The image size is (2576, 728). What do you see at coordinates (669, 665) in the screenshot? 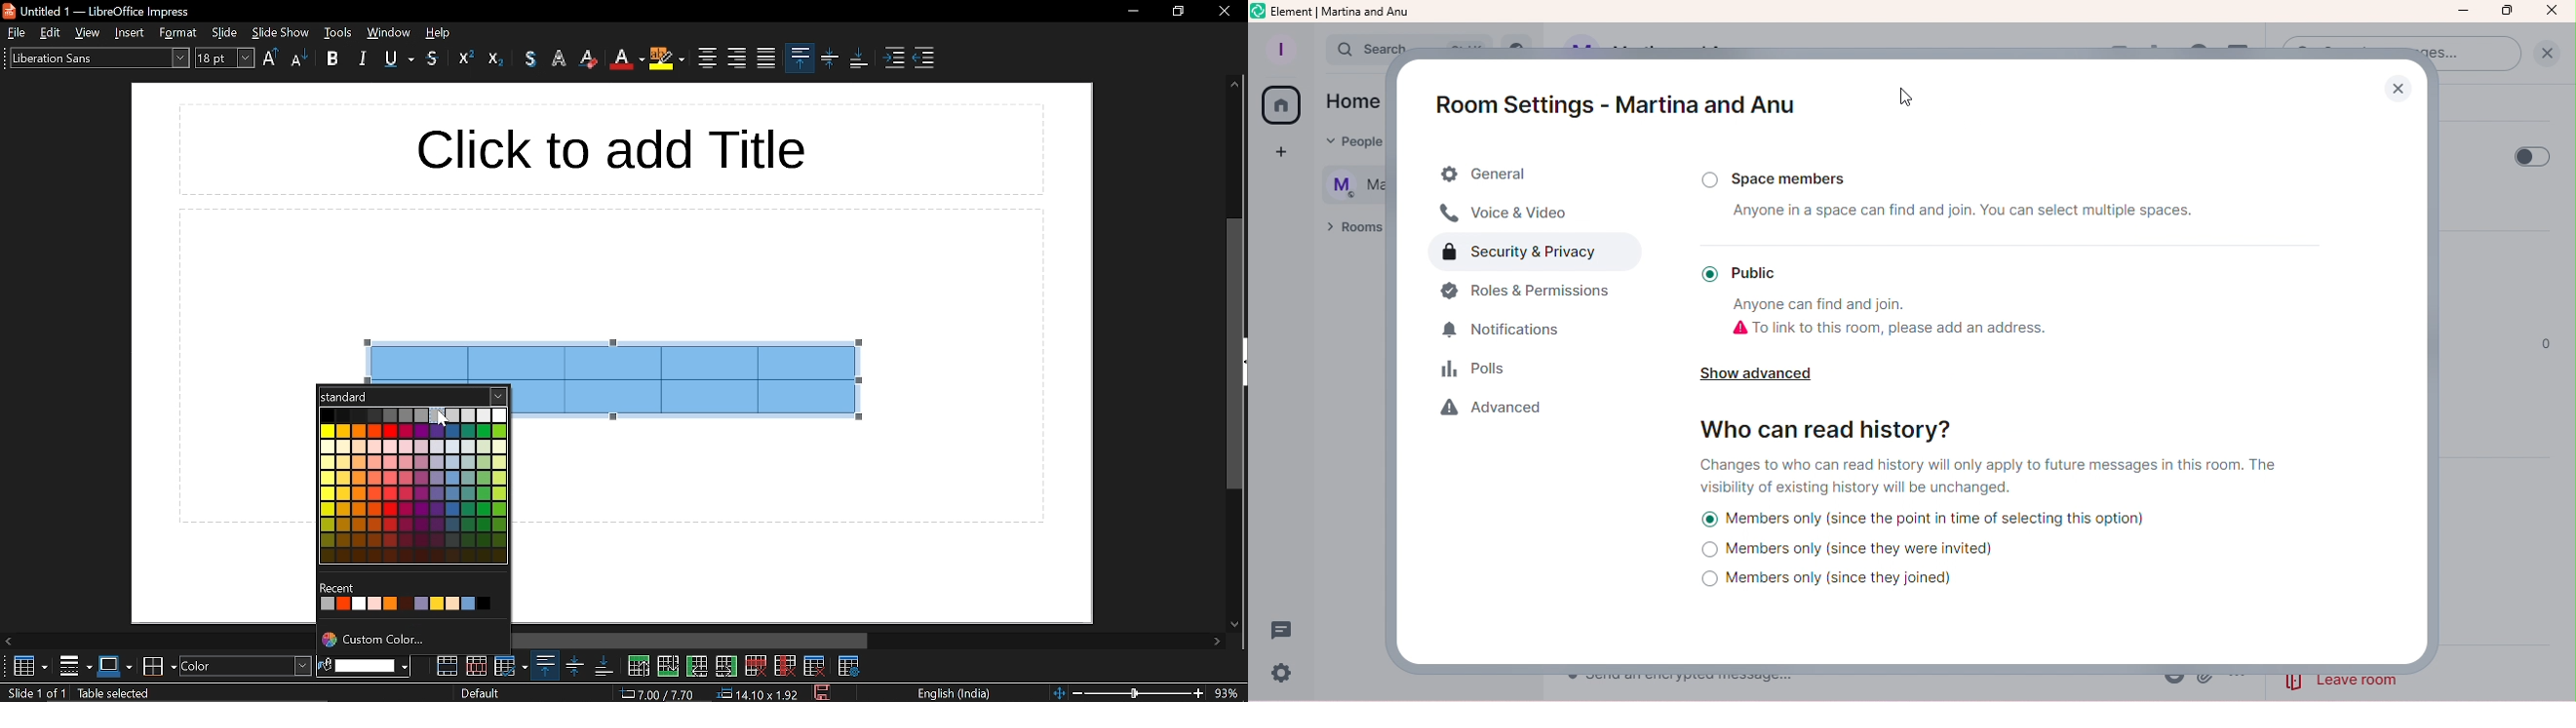
I see `insert row below` at bounding box center [669, 665].